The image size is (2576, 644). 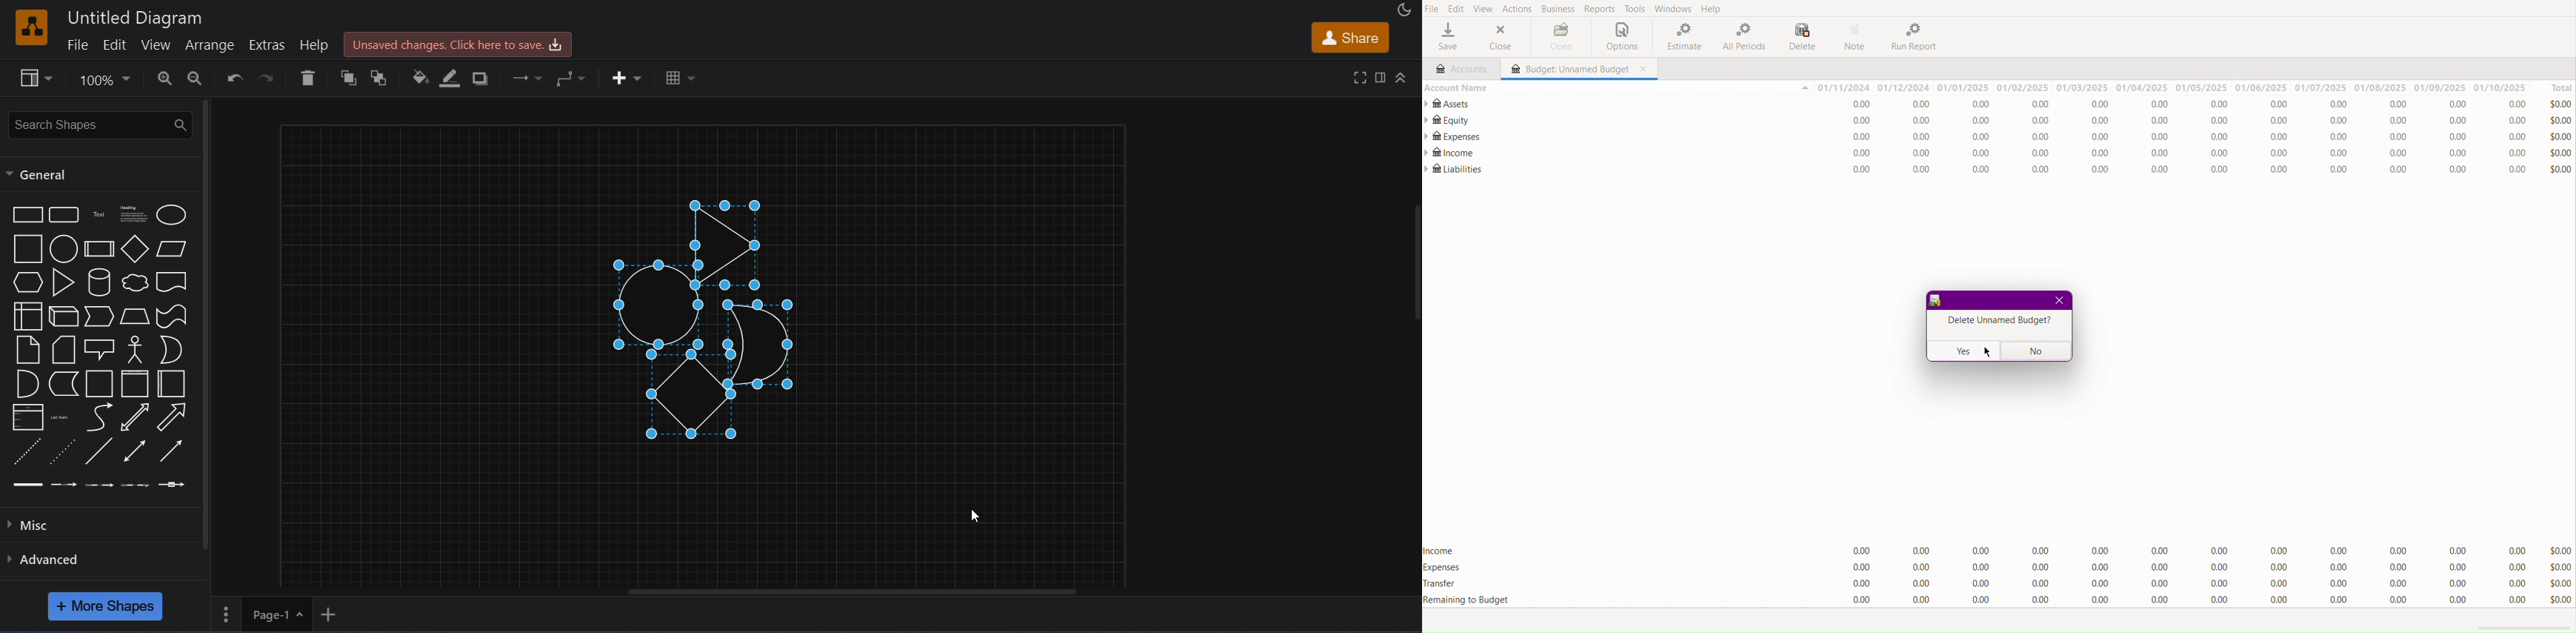 What do you see at coordinates (1447, 120) in the screenshot?
I see `Equity` at bounding box center [1447, 120].